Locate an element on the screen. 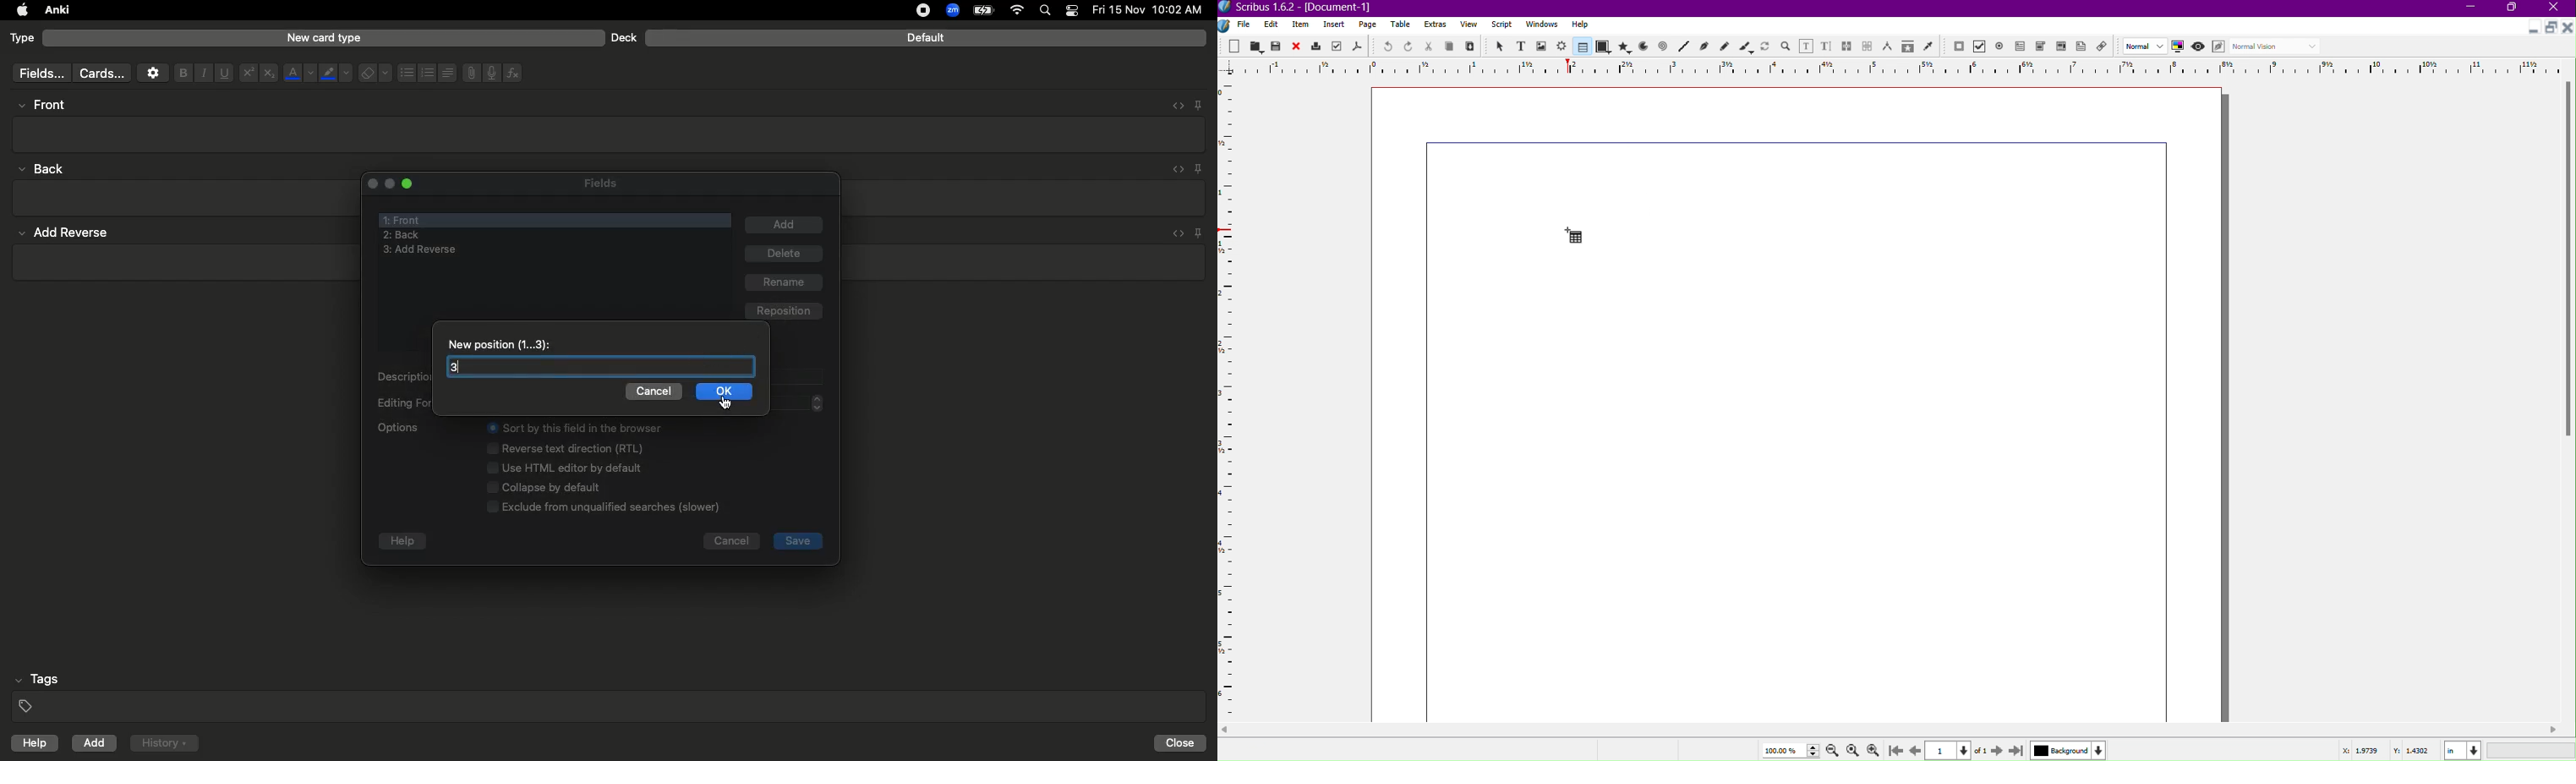 The image size is (2576, 784). Delete is located at coordinates (786, 255).